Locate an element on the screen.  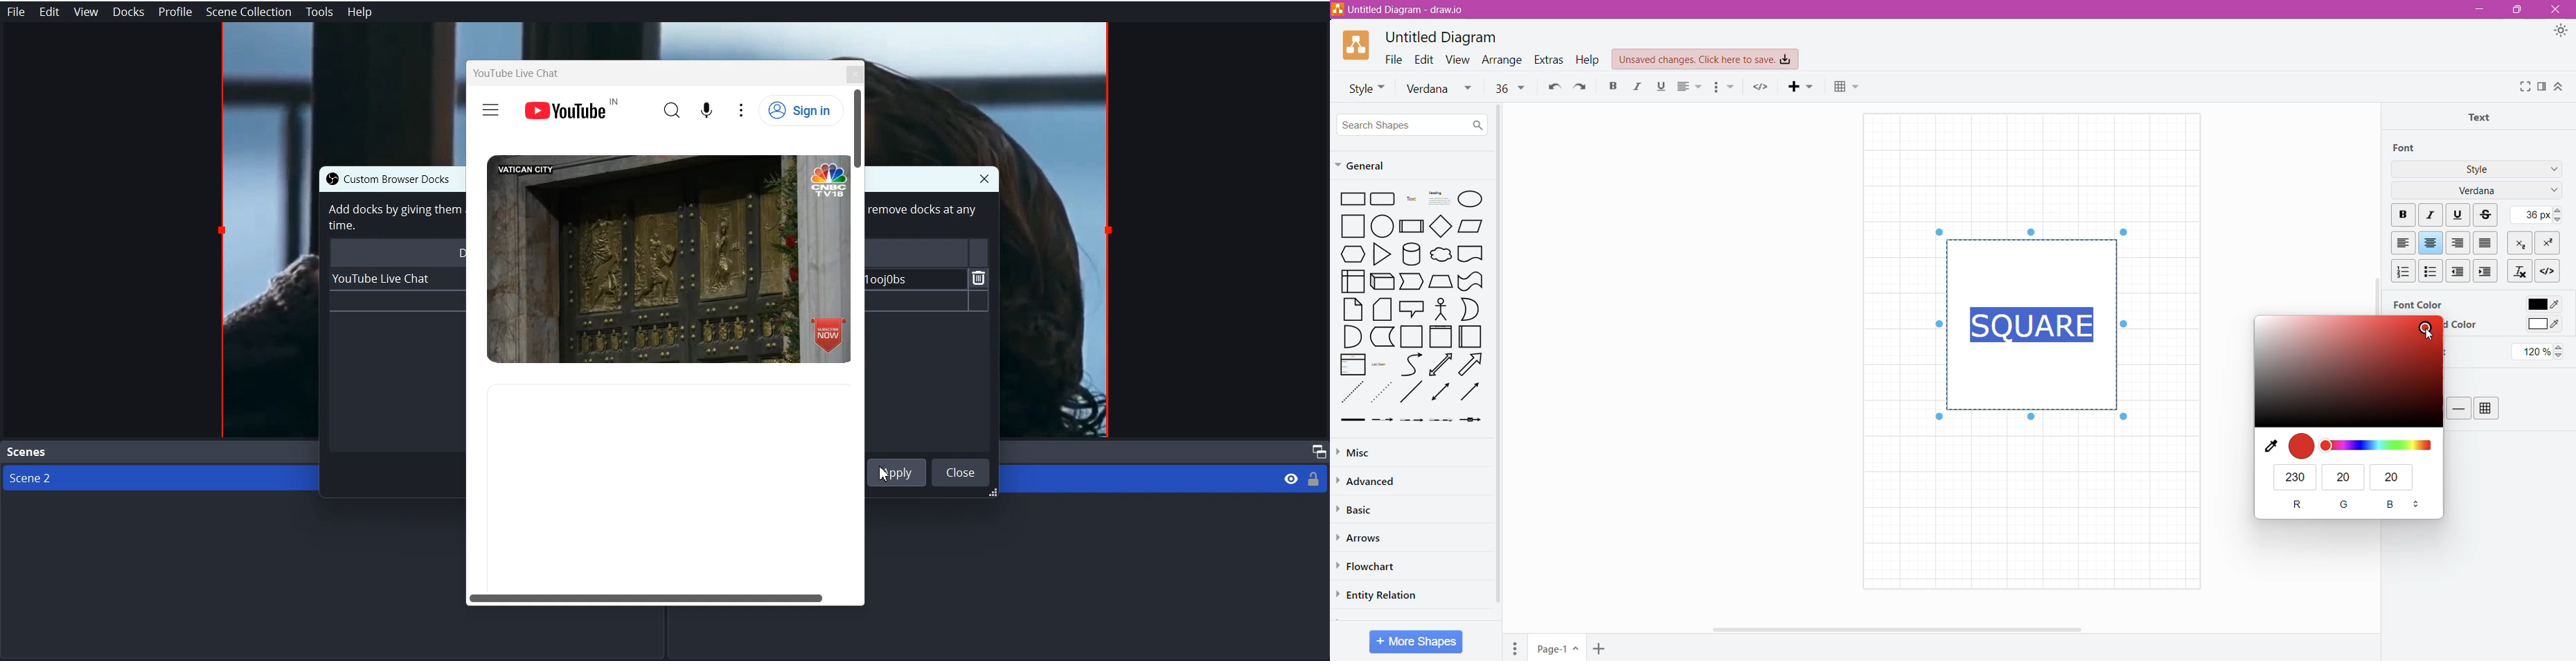
Left is located at coordinates (2403, 243).